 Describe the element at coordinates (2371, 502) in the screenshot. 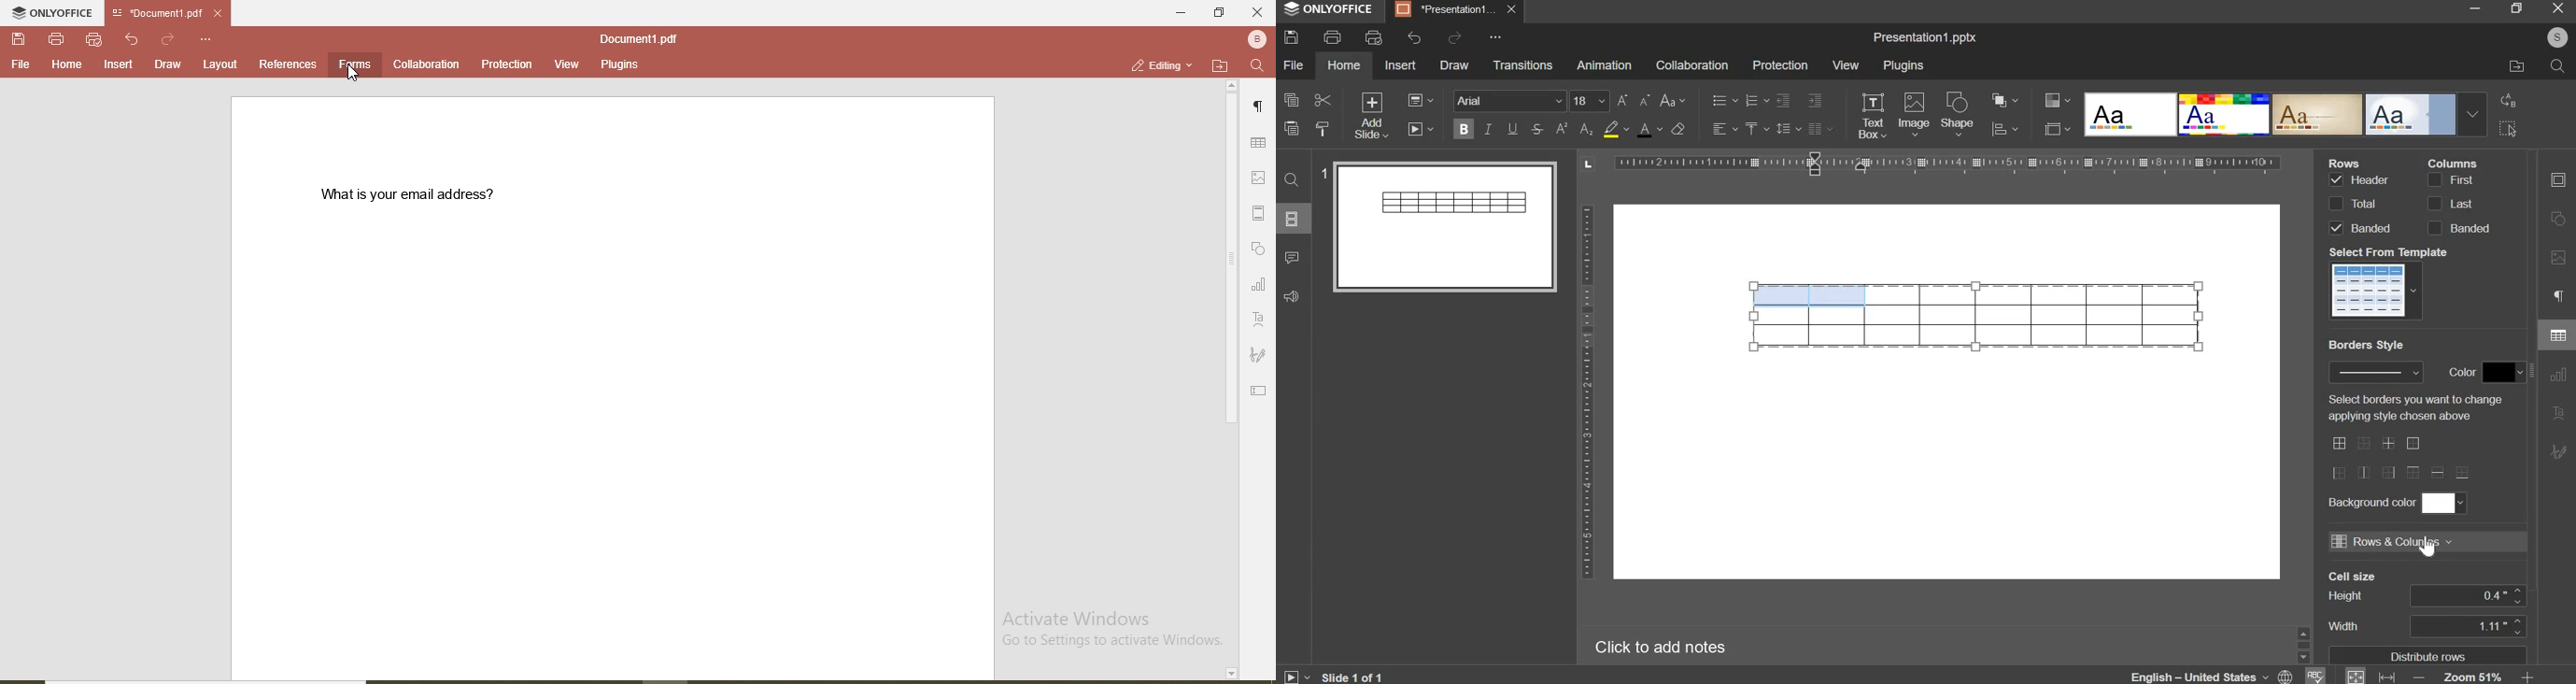

I see `Background color` at that location.